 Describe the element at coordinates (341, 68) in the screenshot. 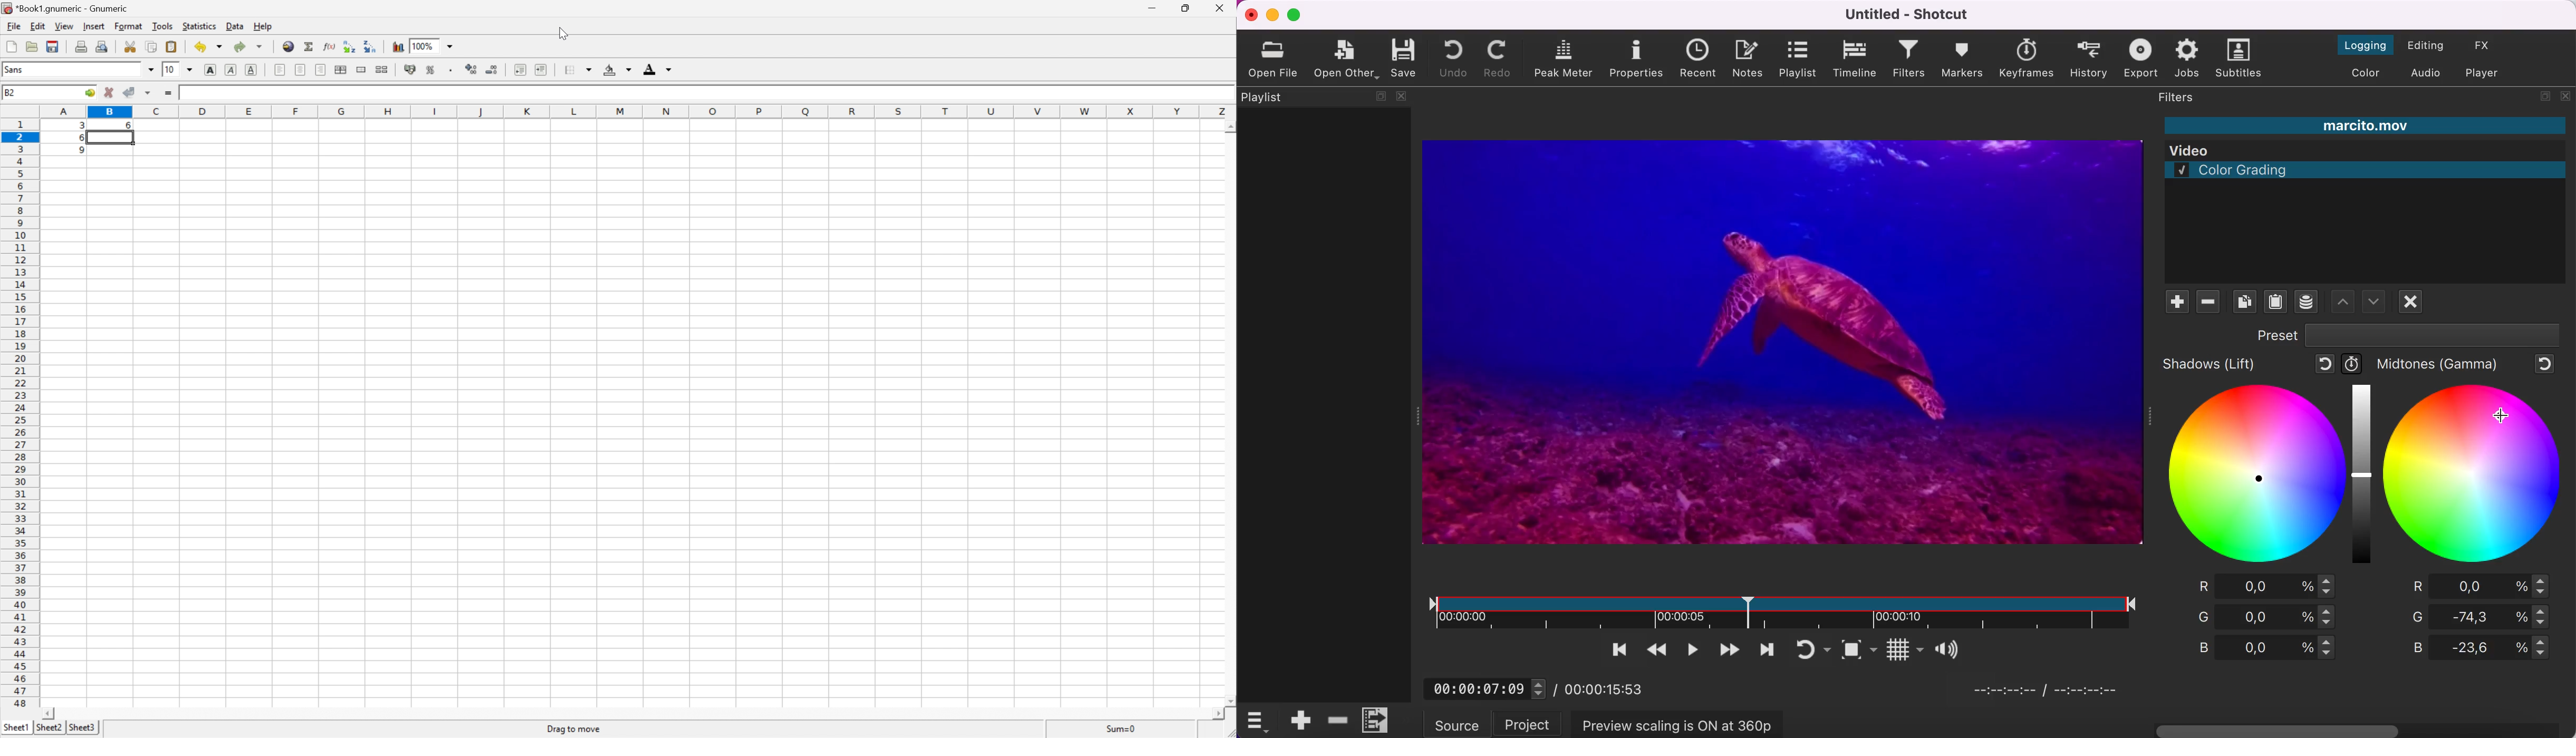

I see `Center horizontally across selection` at that location.